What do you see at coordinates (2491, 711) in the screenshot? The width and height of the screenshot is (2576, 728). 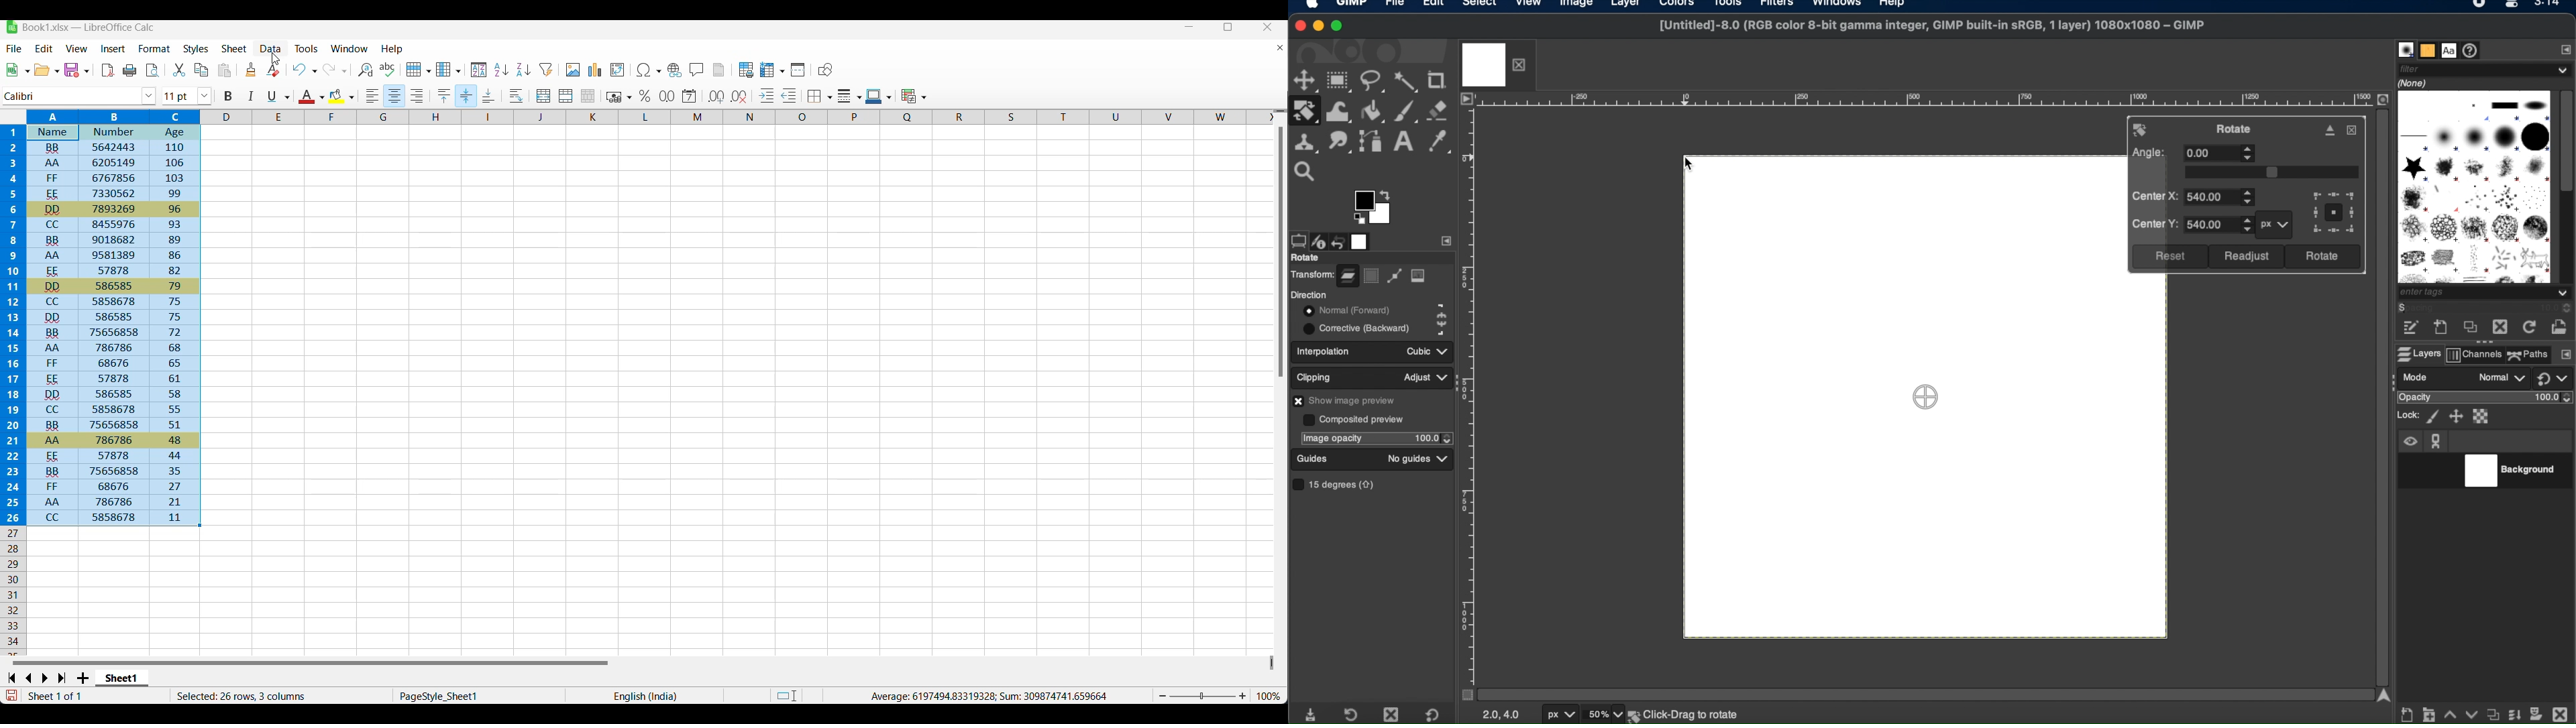 I see `duplicate properties` at bounding box center [2491, 711].